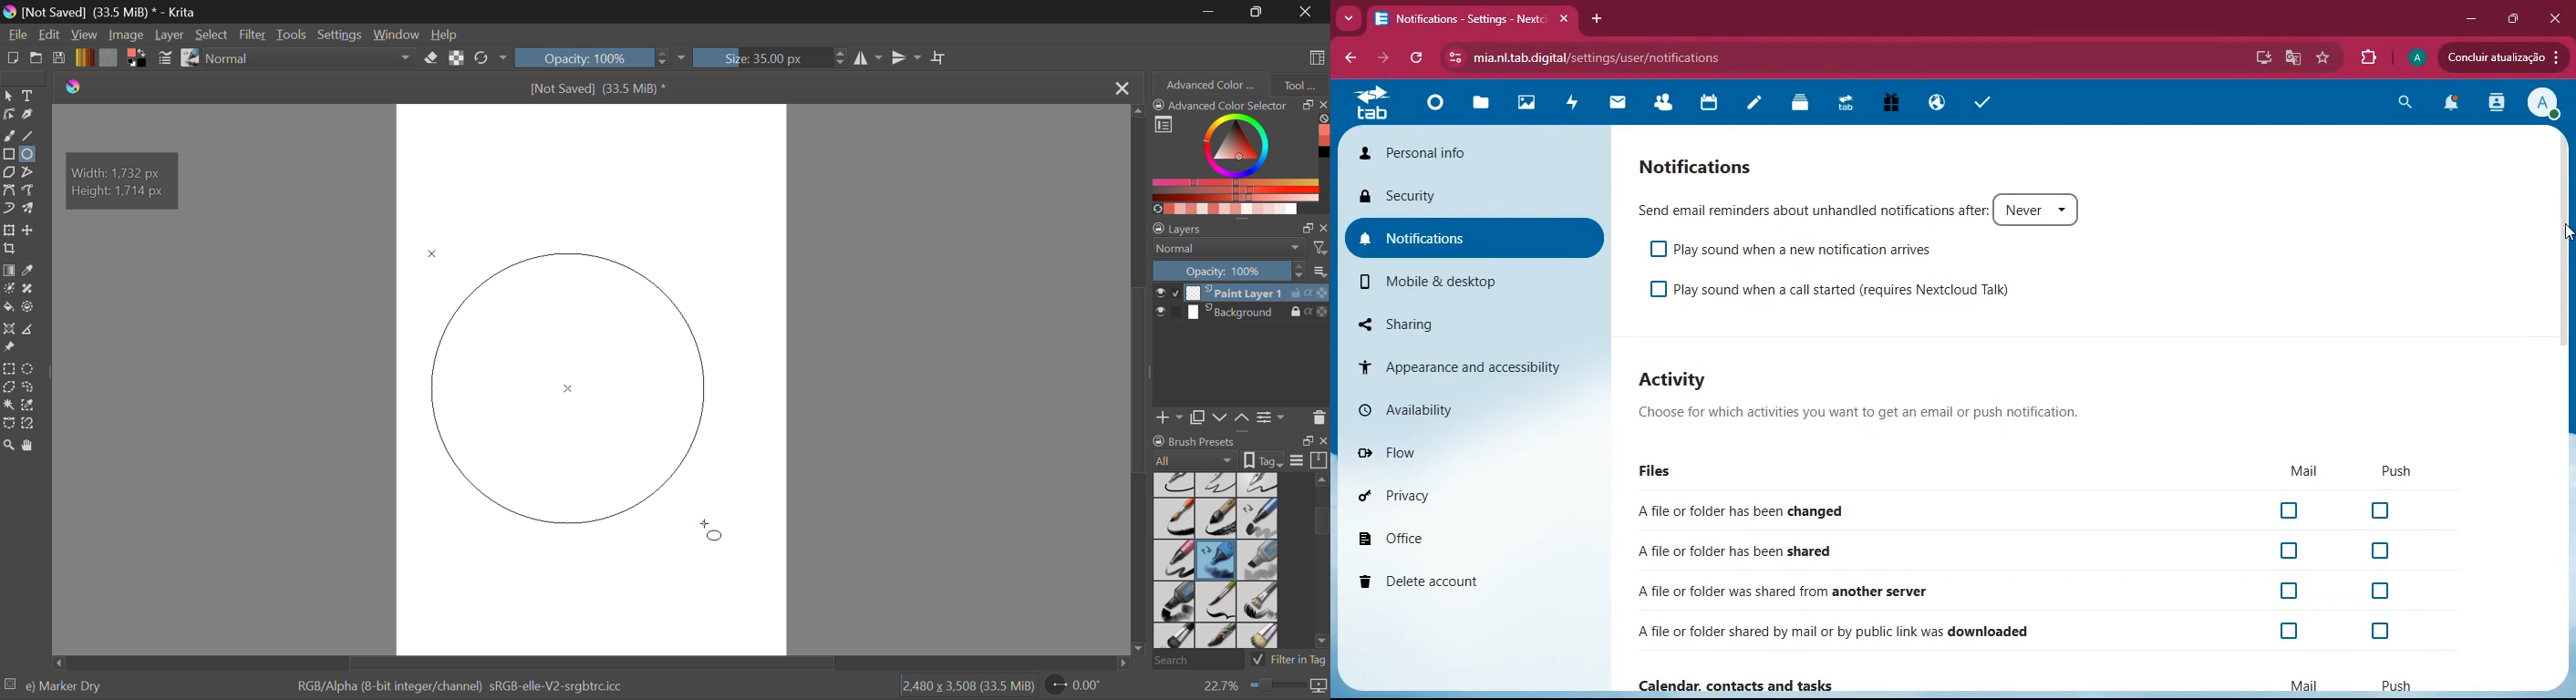  What do you see at coordinates (1175, 602) in the screenshot?
I see `Marker Plain` at bounding box center [1175, 602].